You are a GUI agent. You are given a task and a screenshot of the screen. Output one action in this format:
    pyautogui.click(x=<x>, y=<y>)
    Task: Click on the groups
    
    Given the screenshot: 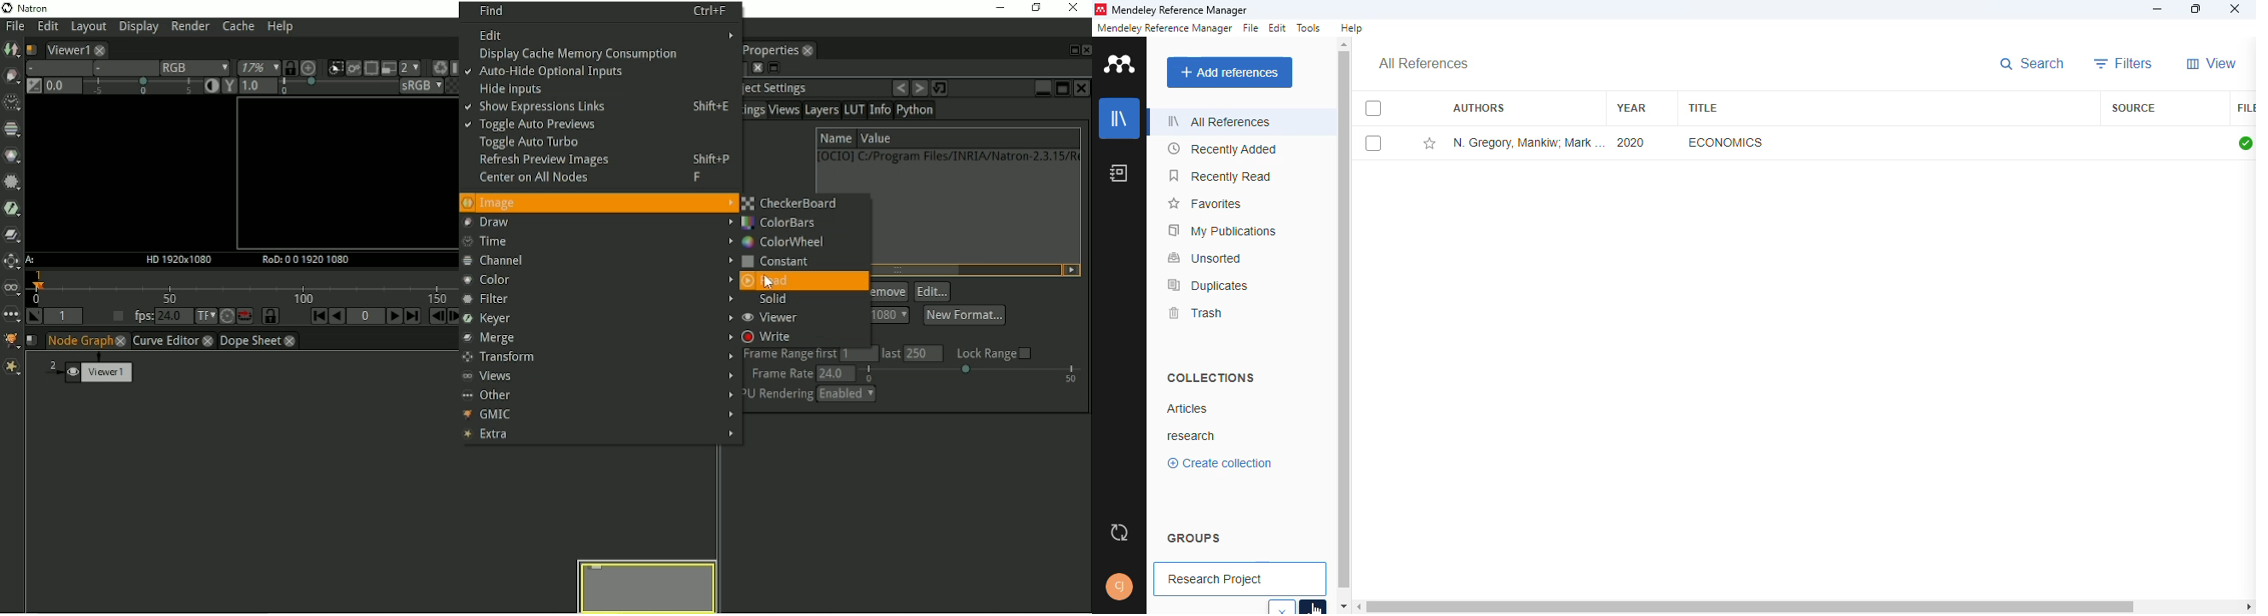 What is the action you would take?
    pyautogui.click(x=1193, y=537)
    